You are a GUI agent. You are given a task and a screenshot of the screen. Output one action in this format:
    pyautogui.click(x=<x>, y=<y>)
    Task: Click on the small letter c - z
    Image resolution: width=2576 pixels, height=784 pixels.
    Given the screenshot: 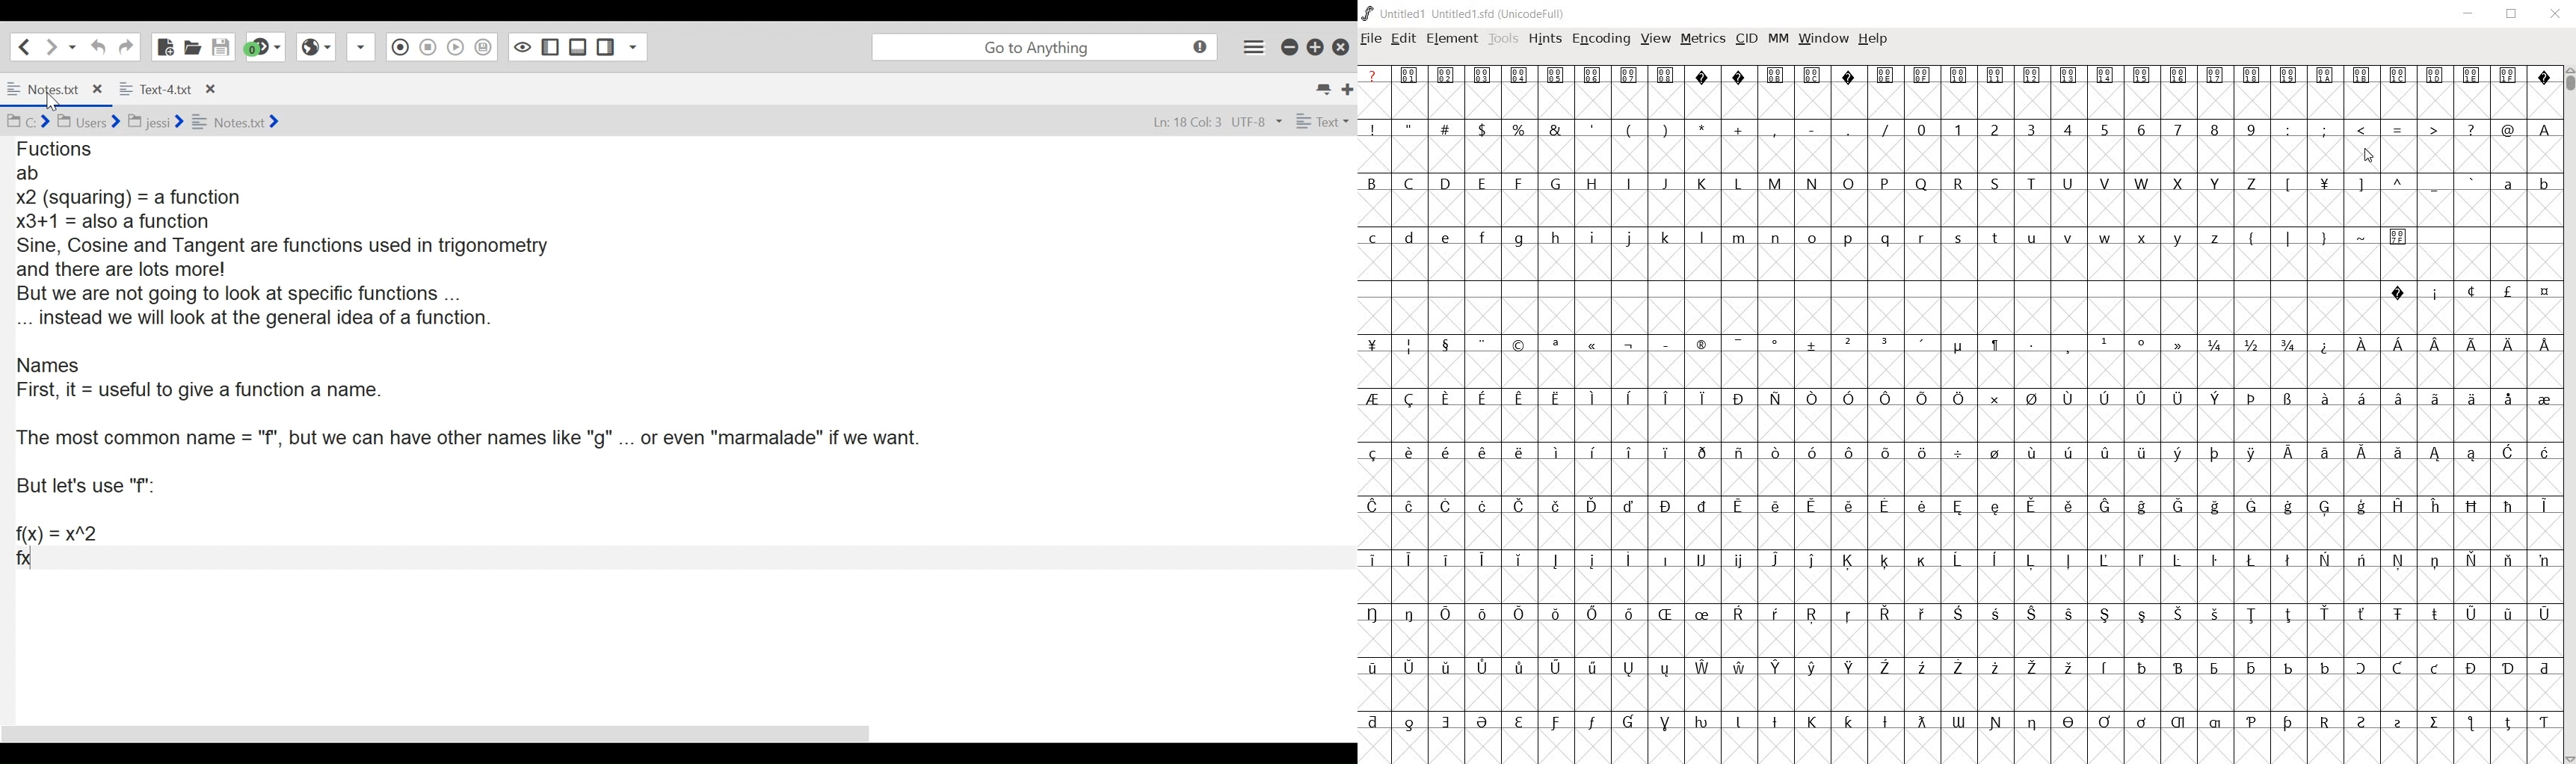 What is the action you would take?
    pyautogui.click(x=1793, y=236)
    